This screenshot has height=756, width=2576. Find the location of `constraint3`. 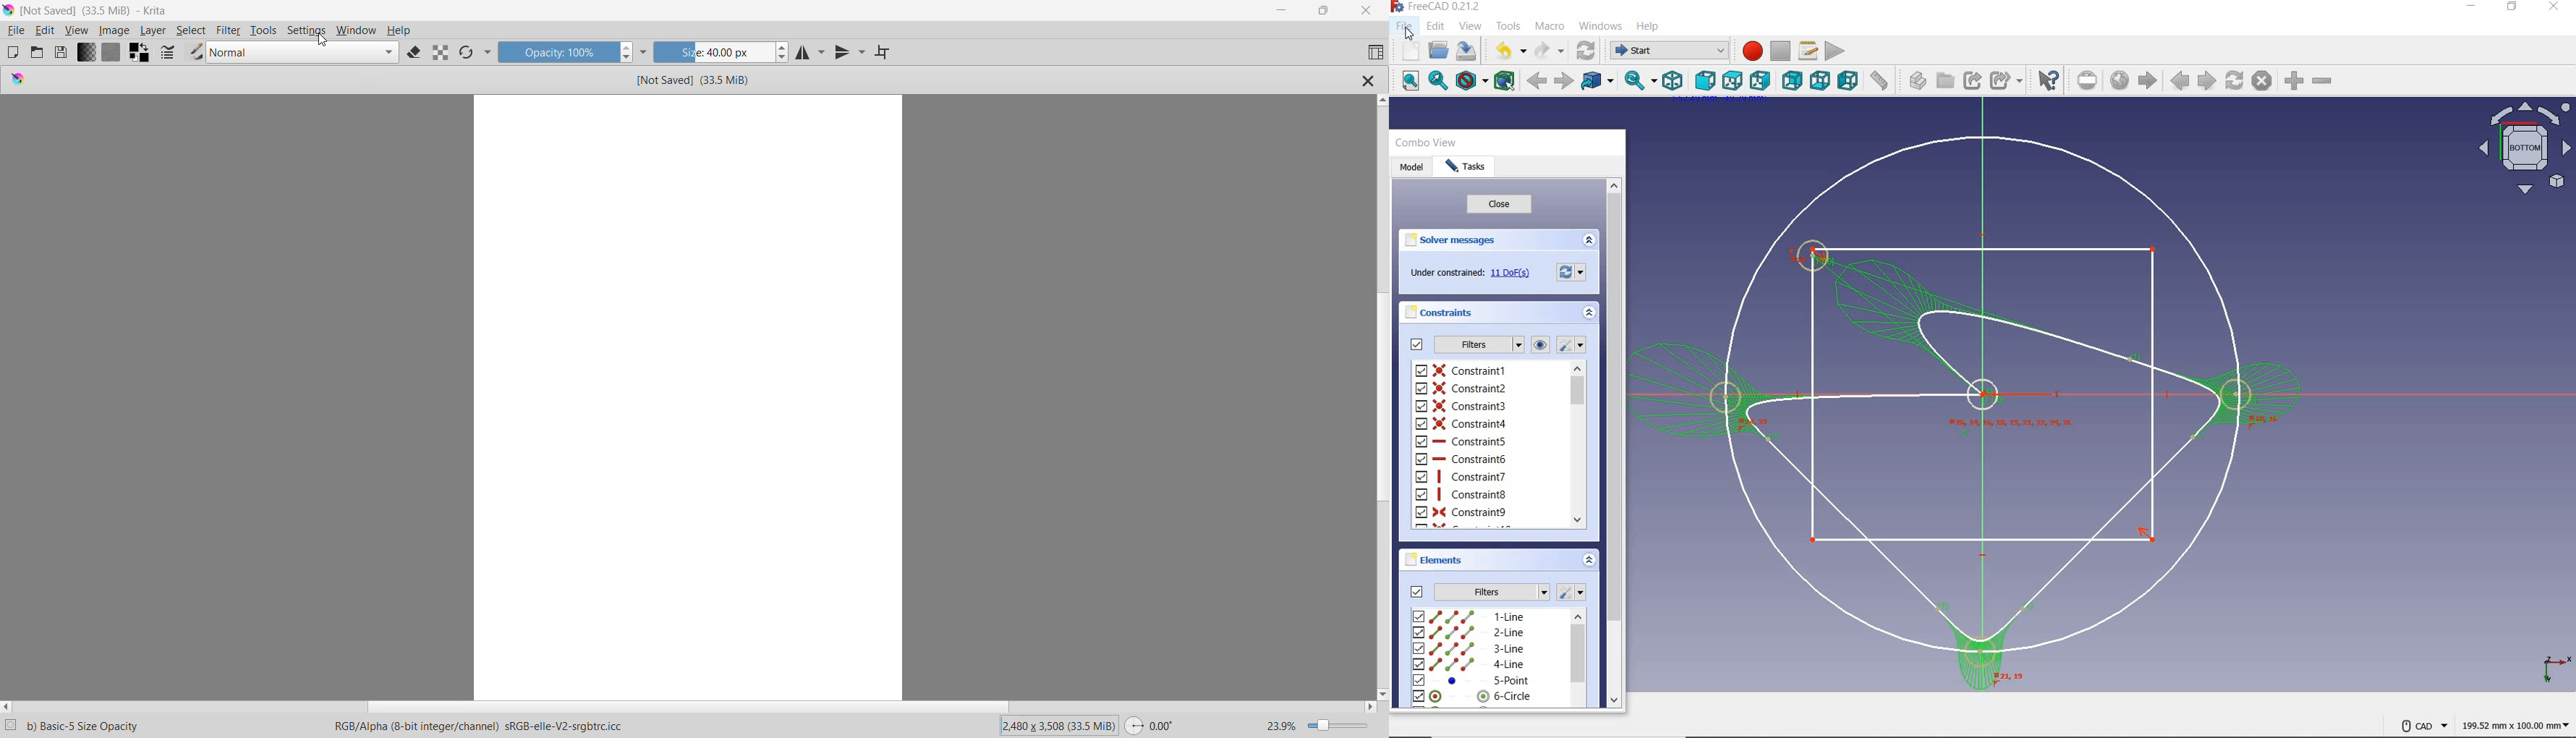

constraint3 is located at coordinates (1462, 405).